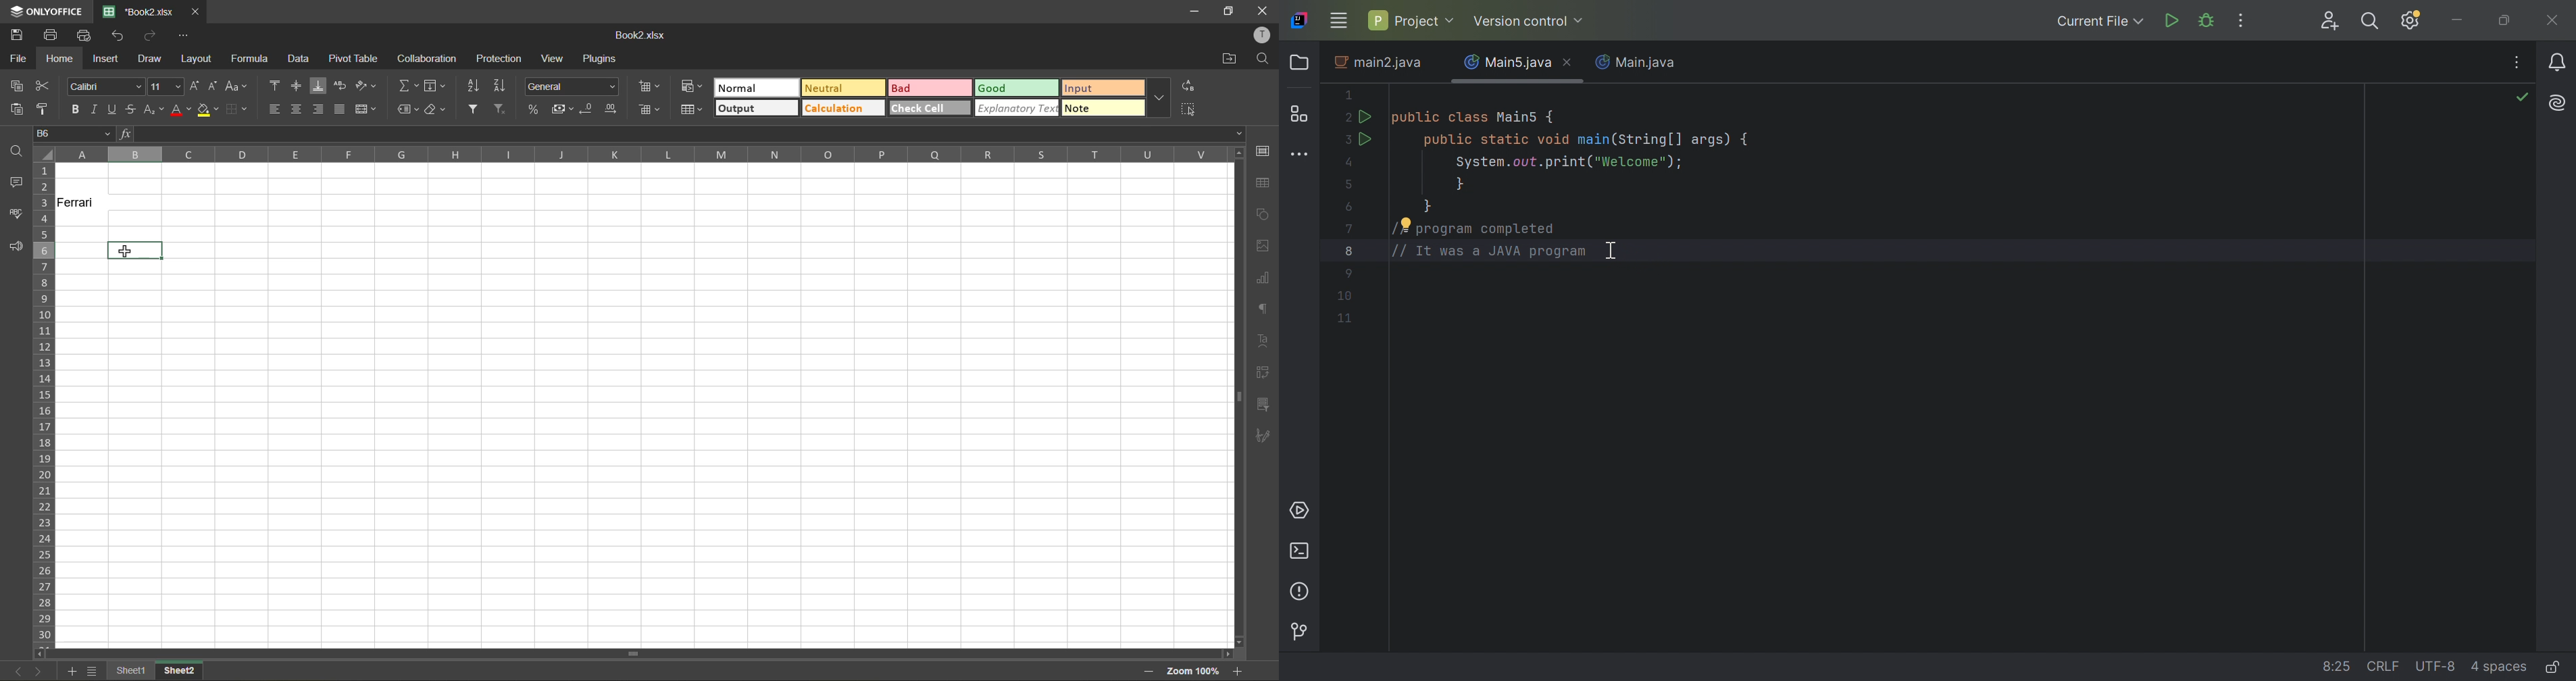 The width and height of the screenshot is (2576, 700). Describe the element at coordinates (652, 89) in the screenshot. I see `insert cells` at that location.